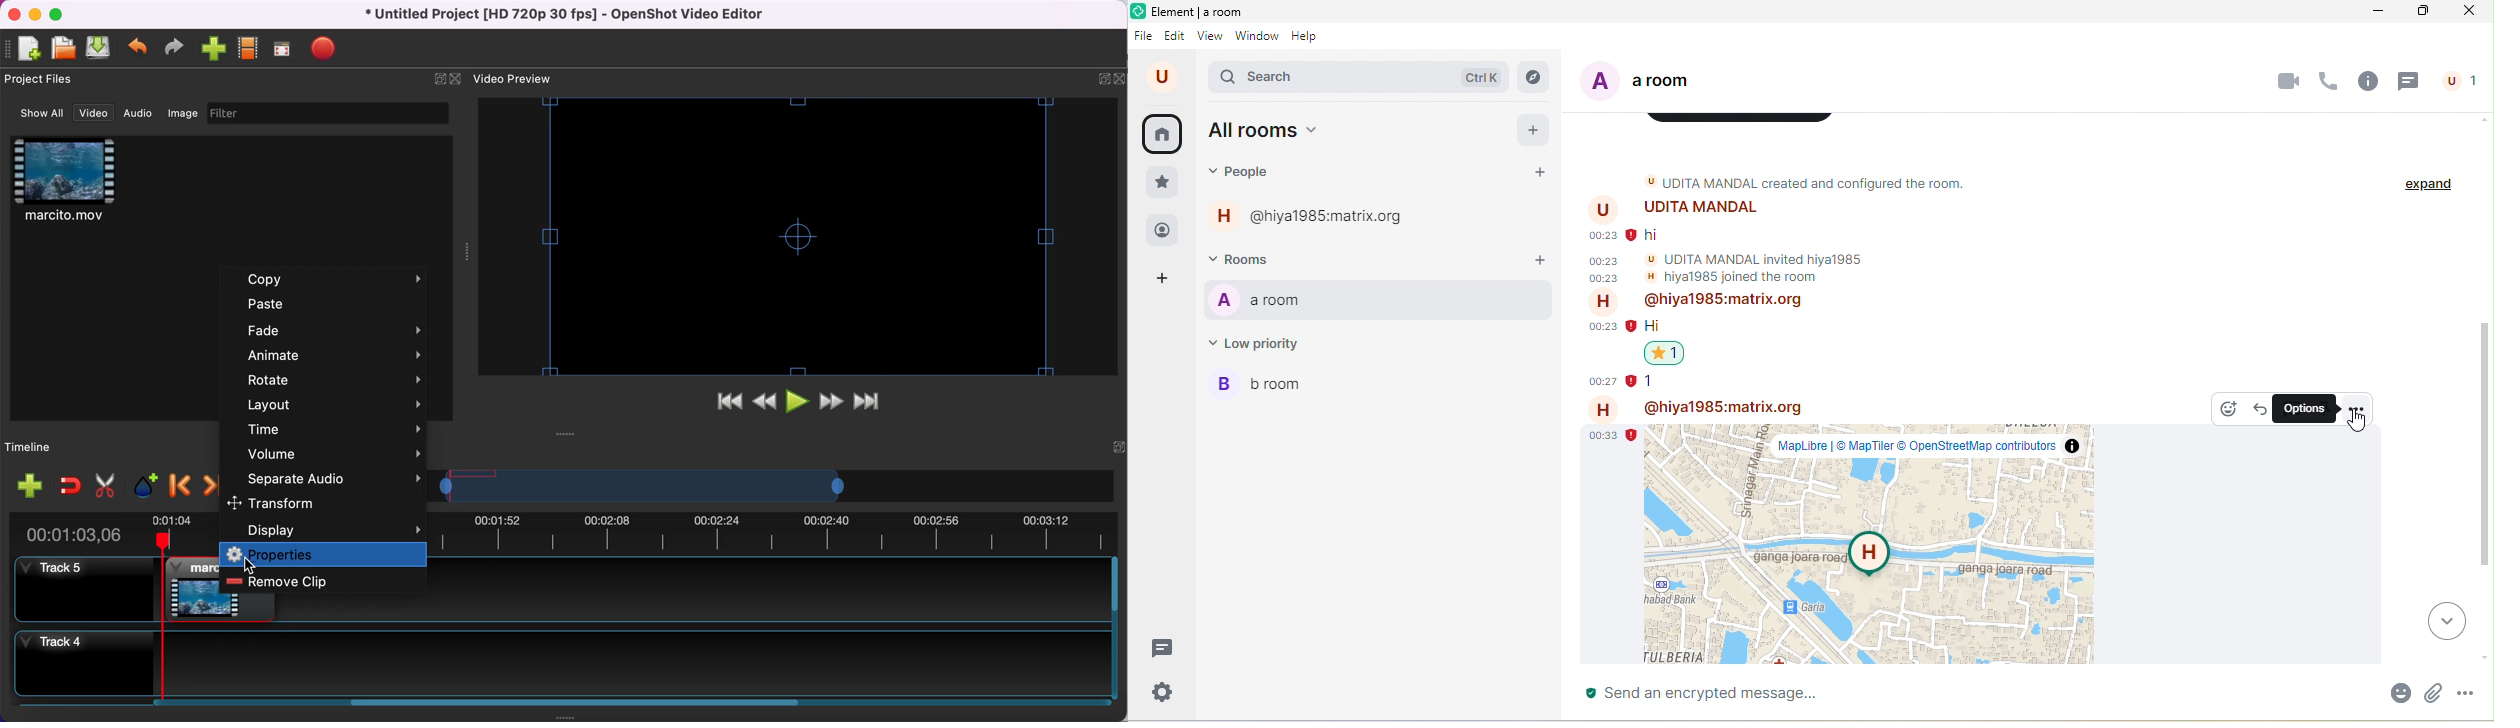 The height and width of the screenshot is (728, 2520). I want to click on fade, so click(322, 332).